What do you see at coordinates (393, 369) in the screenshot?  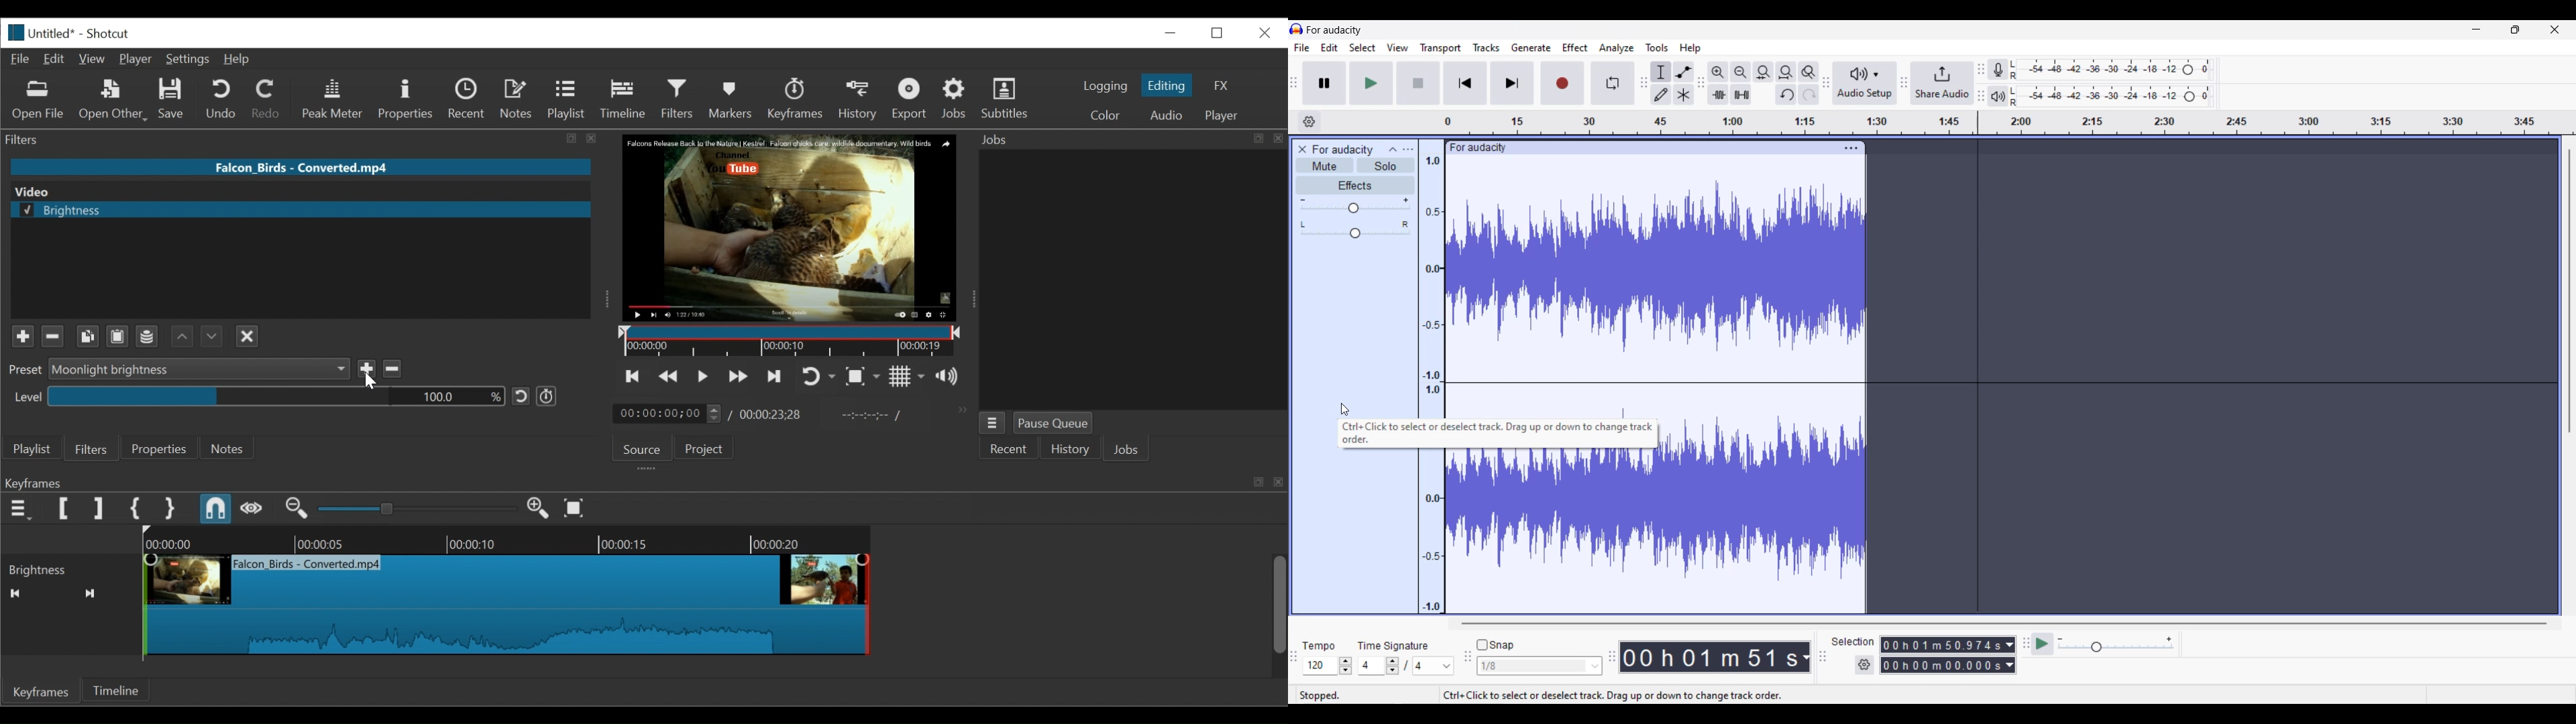 I see `Delete` at bounding box center [393, 369].